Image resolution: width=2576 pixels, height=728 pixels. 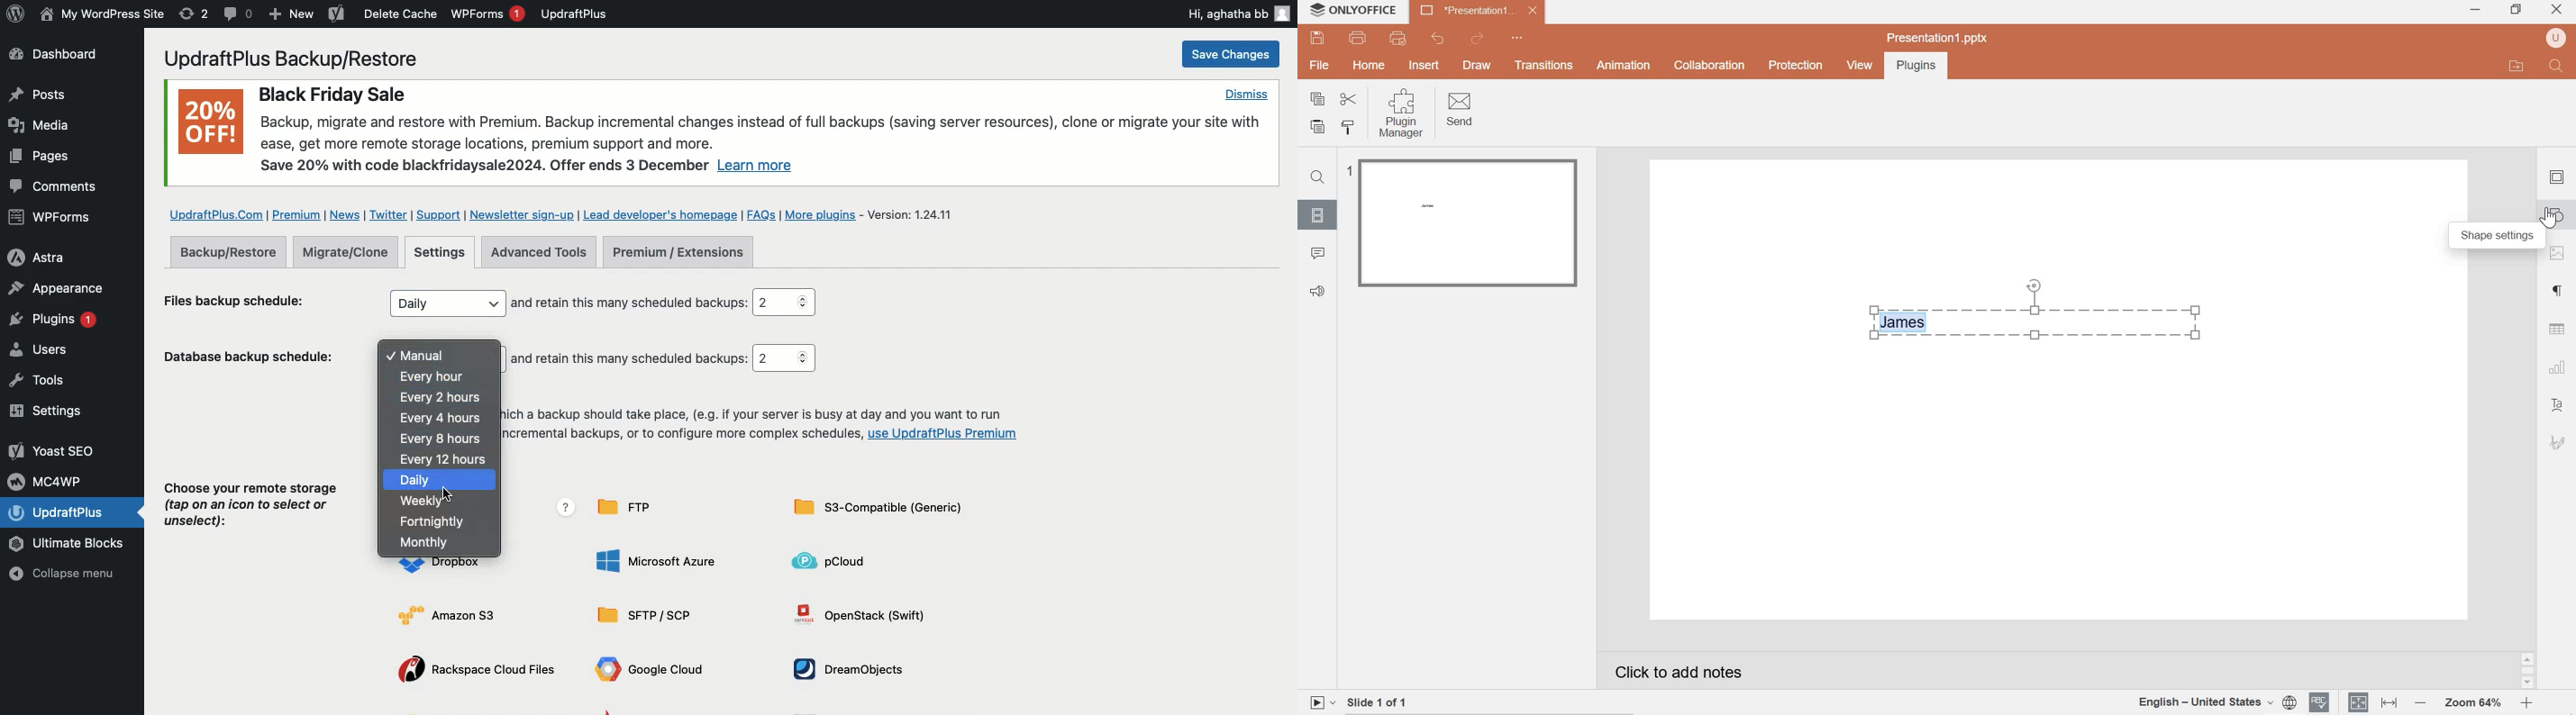 What do you see at coordinates (298, 215) in the screenshot?
I see `Premium ` at bounding box center [298, 215].